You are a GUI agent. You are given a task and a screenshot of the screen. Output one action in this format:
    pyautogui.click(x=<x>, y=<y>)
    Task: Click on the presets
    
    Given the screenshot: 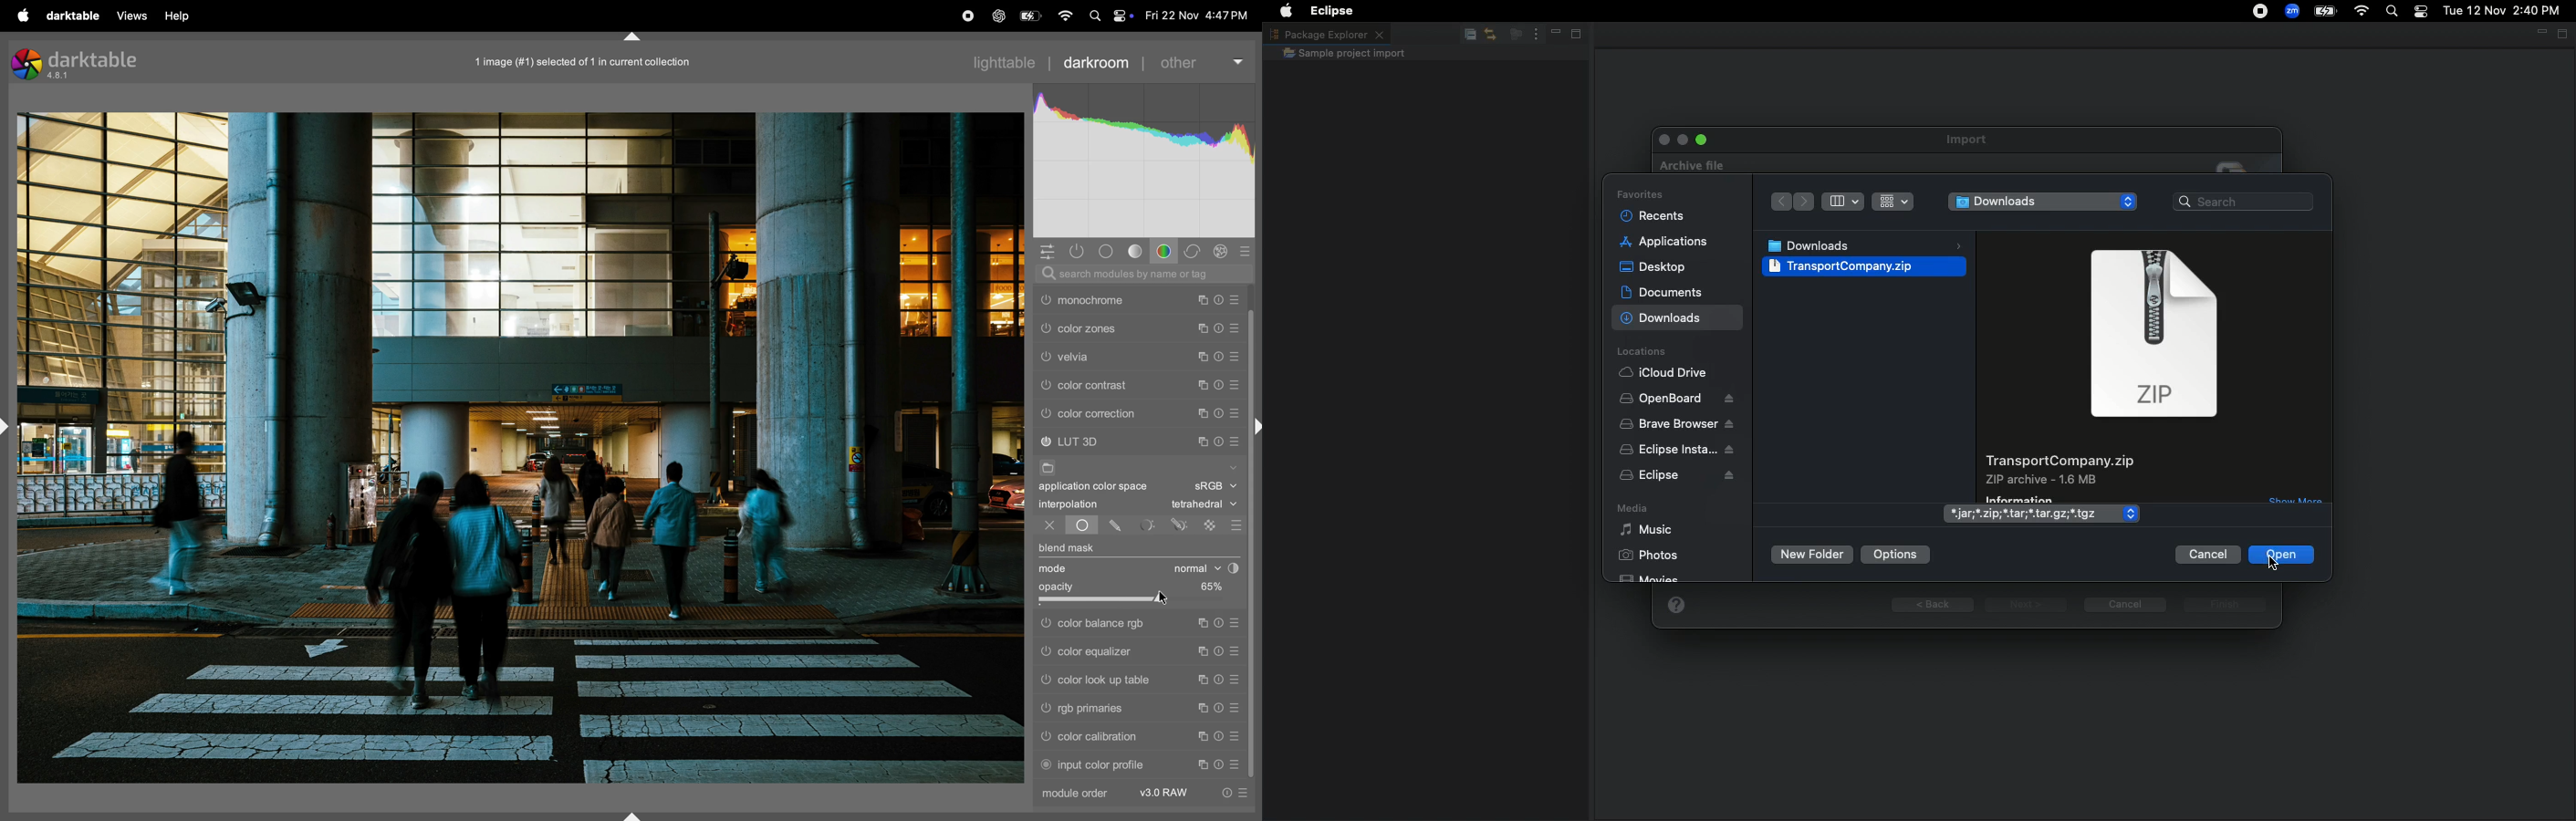 What is the action you would take?
    pyautogui.click(x=1237, y=622)
    